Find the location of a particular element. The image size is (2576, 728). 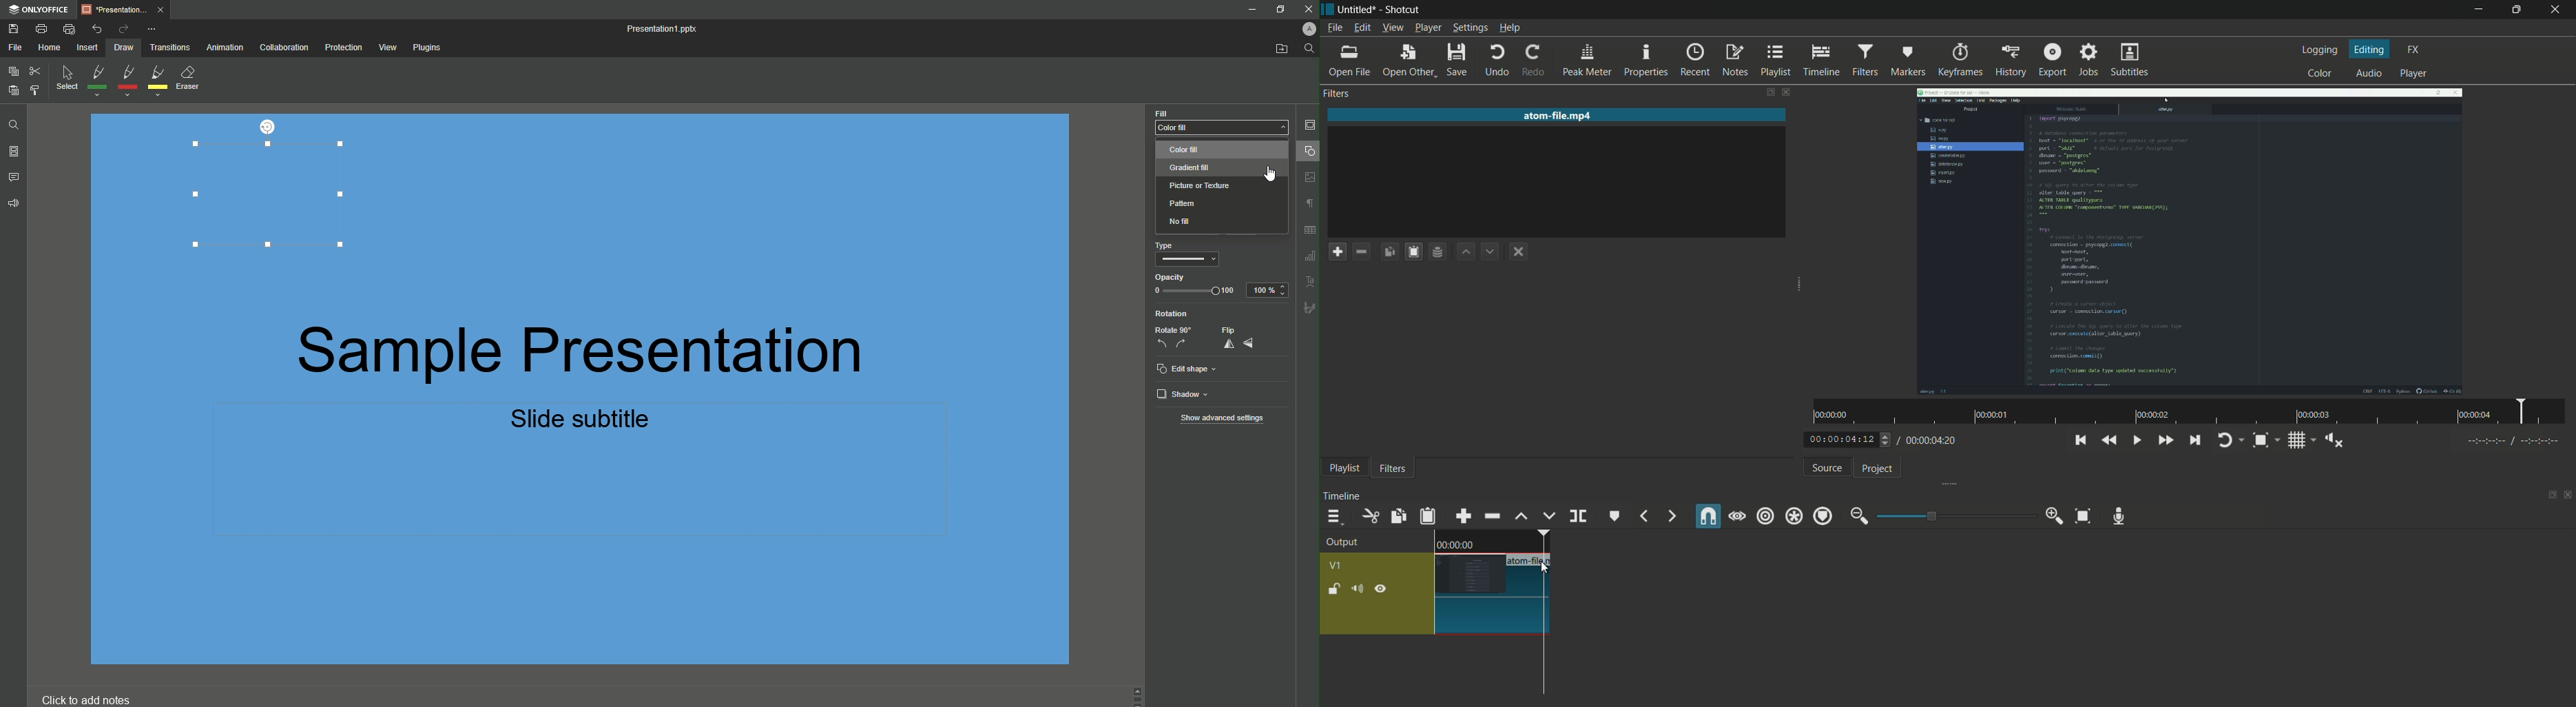

ONLYOFFICE is located at coordinates (41, 9).